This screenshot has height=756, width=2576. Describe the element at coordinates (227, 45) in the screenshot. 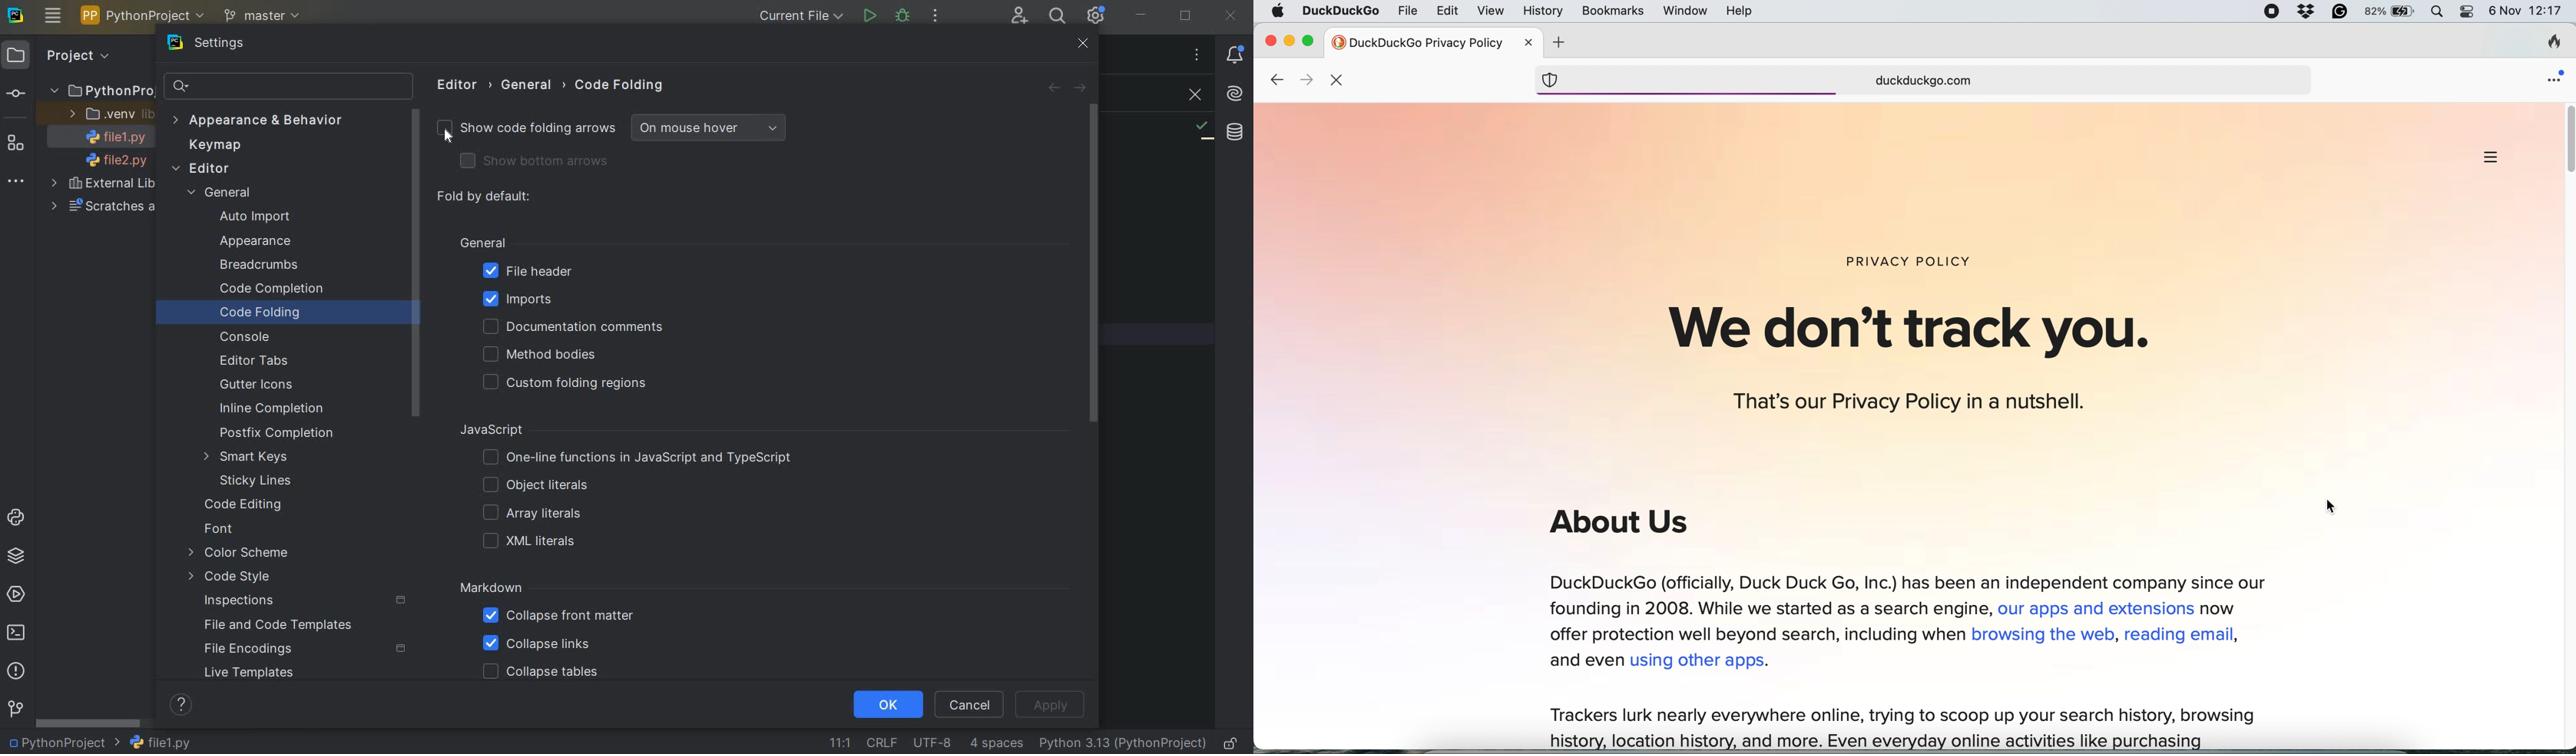

I see `SETTINGS` at that location.